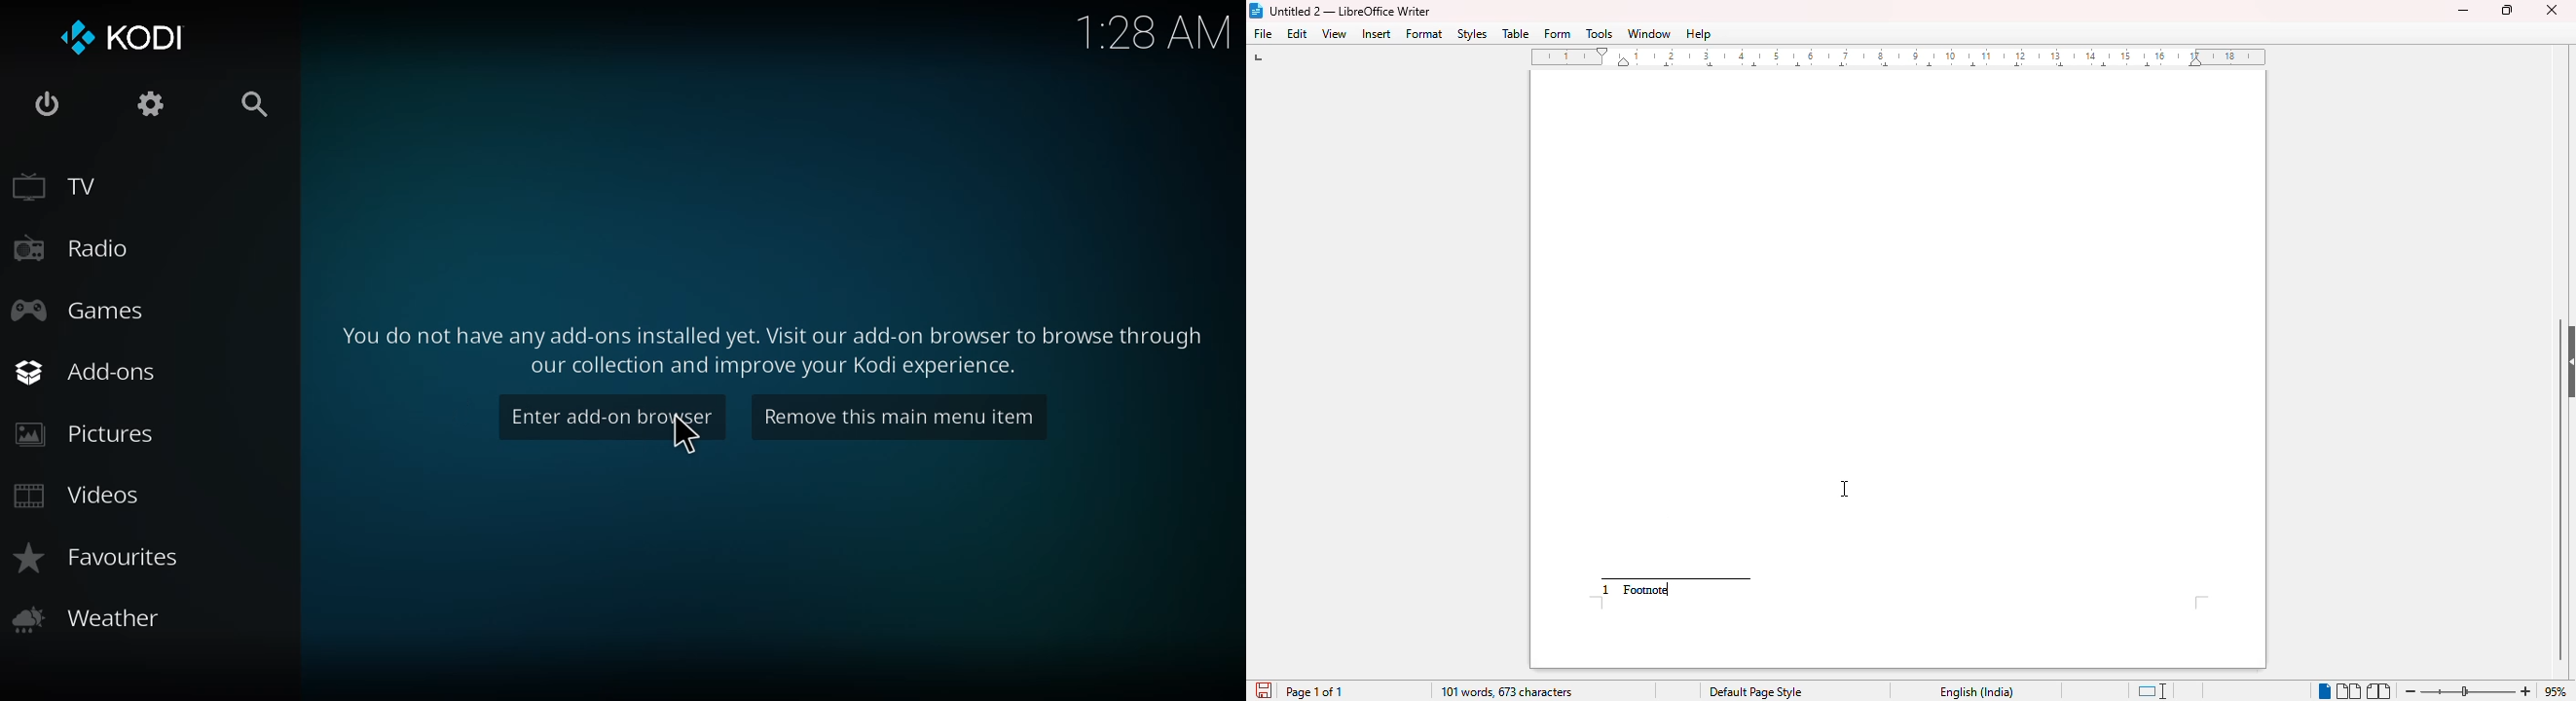 This screenshot has height=728, width=2576. What do you see at coordinates (1507, 691) in the screenshot?
I see `101 words, 673 characters` at bounding box center [1507, 691].